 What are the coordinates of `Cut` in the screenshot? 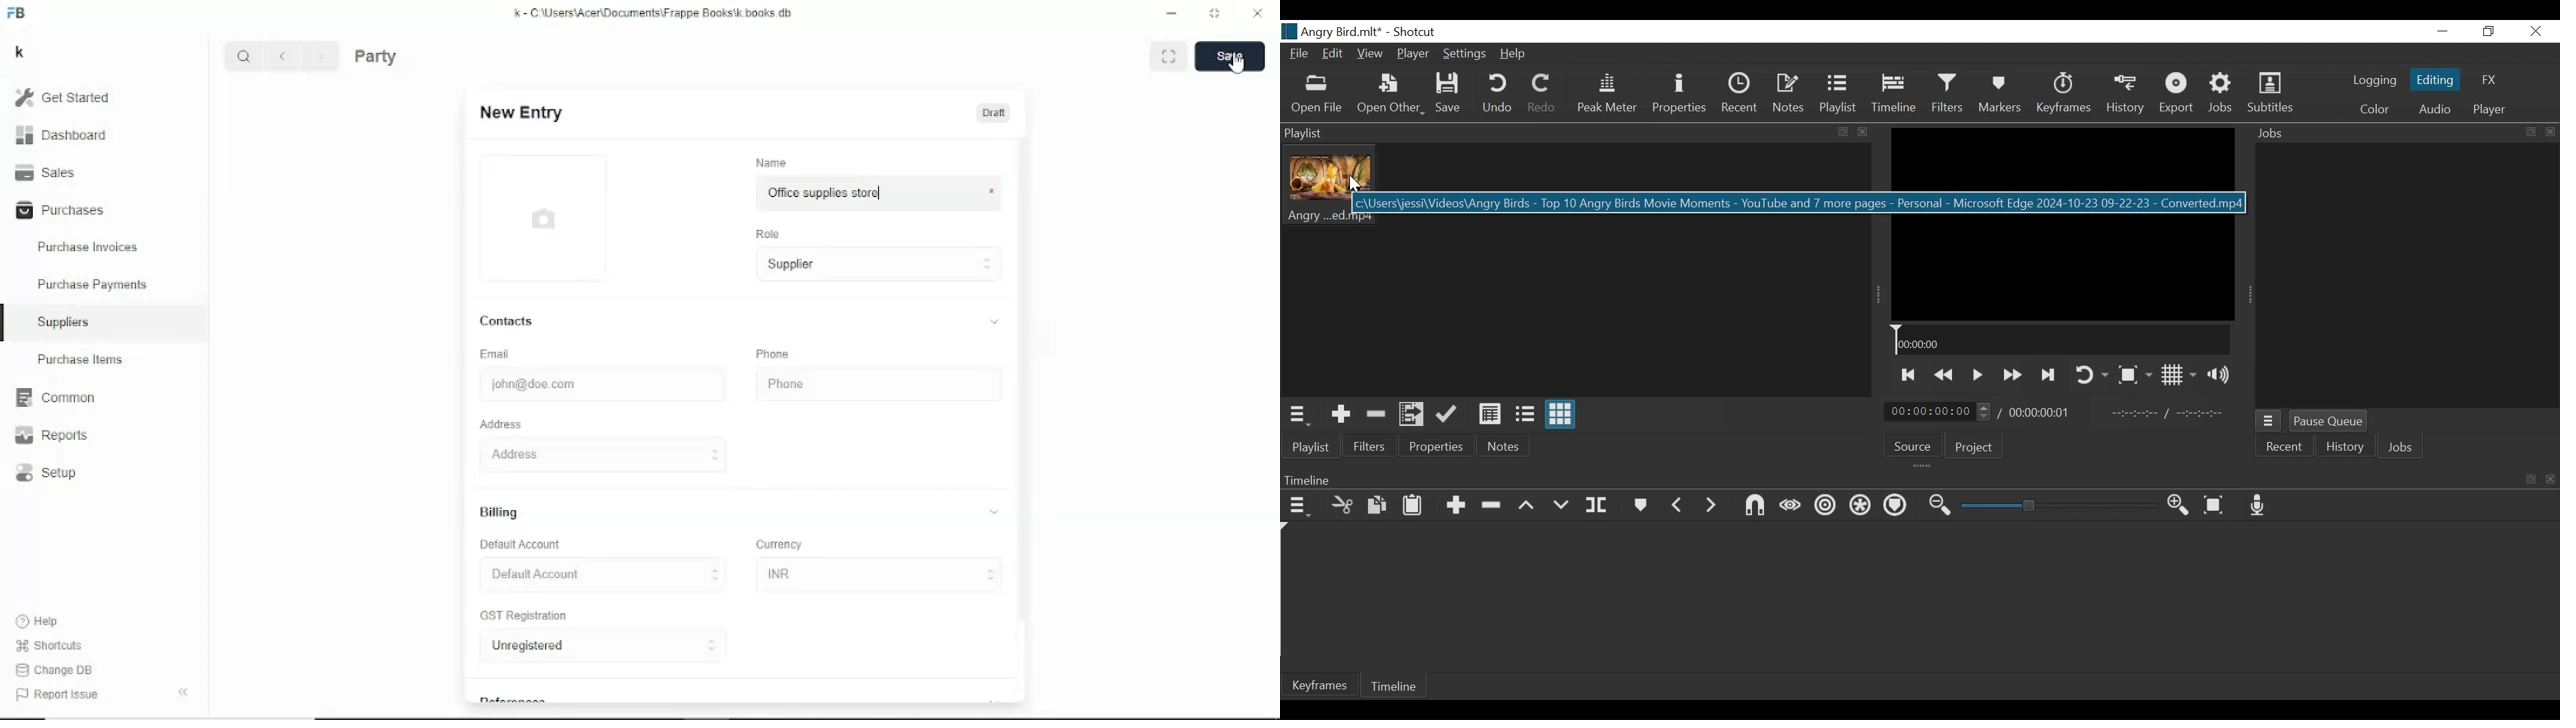 It's located at (1342, 505).